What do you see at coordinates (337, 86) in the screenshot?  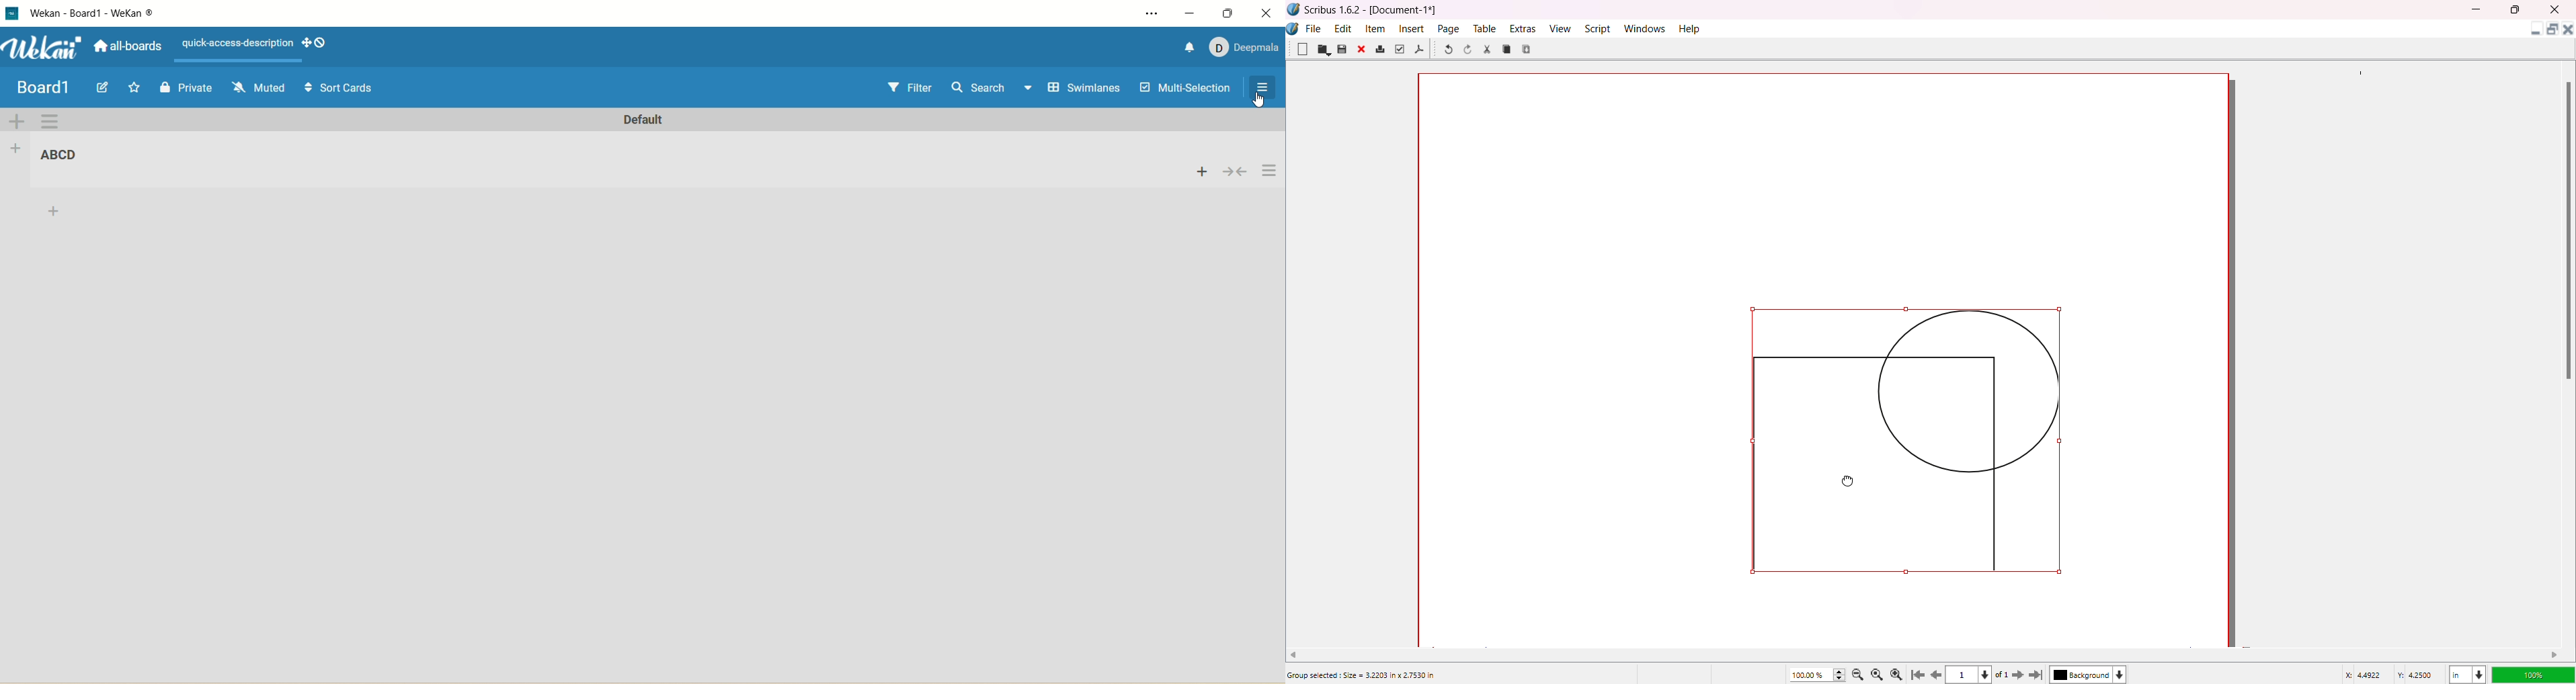 I see `Sort Cards` at bounding box center [337, 86].